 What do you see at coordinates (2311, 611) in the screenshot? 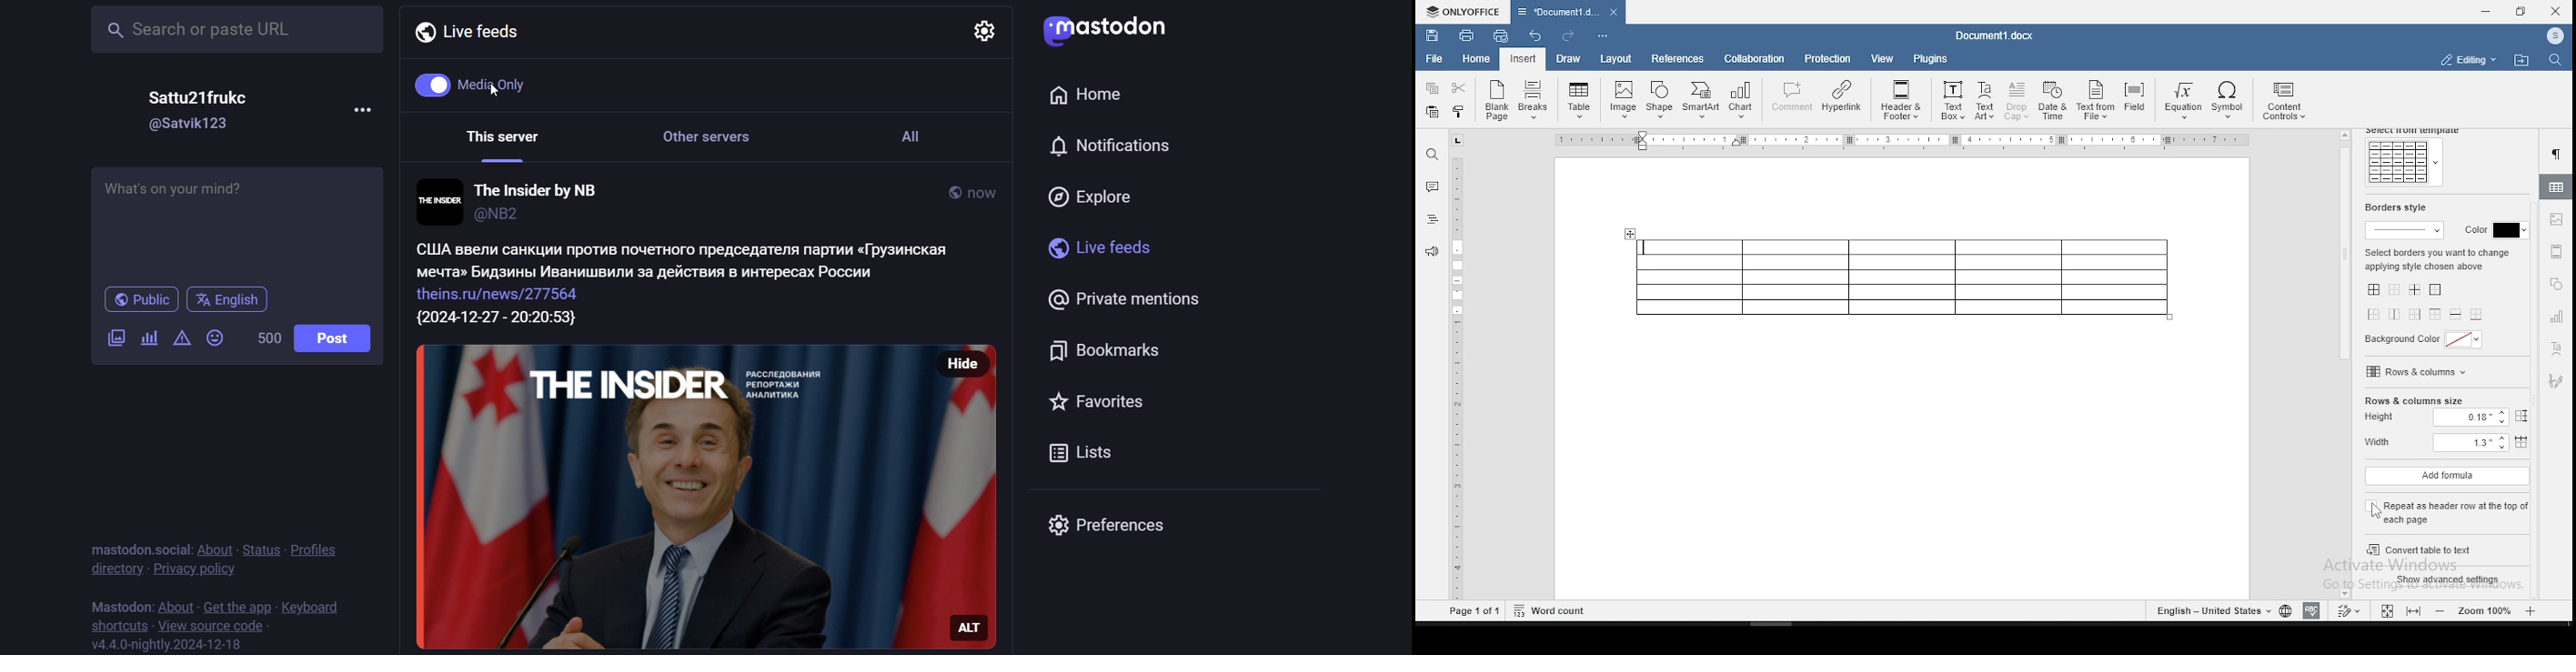
I see `spell check` at bounding box center [2311, 611].